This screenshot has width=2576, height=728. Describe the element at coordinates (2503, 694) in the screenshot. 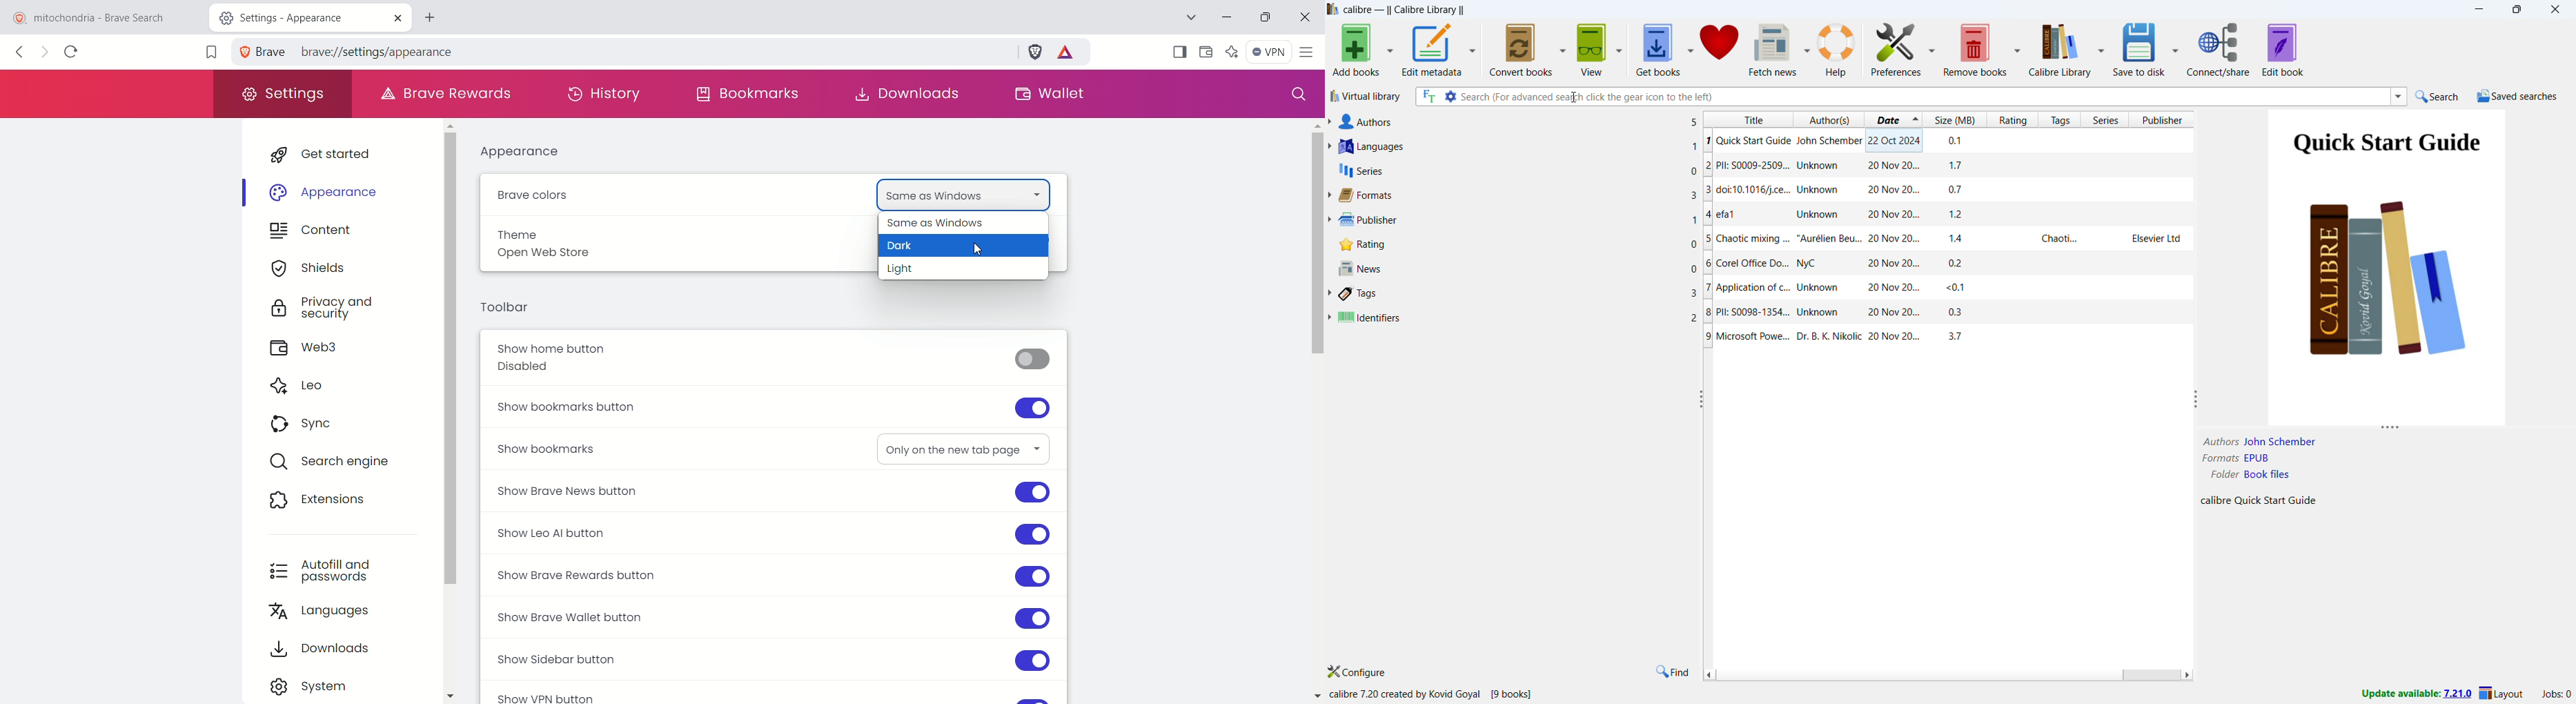

I see `layout` at that location.